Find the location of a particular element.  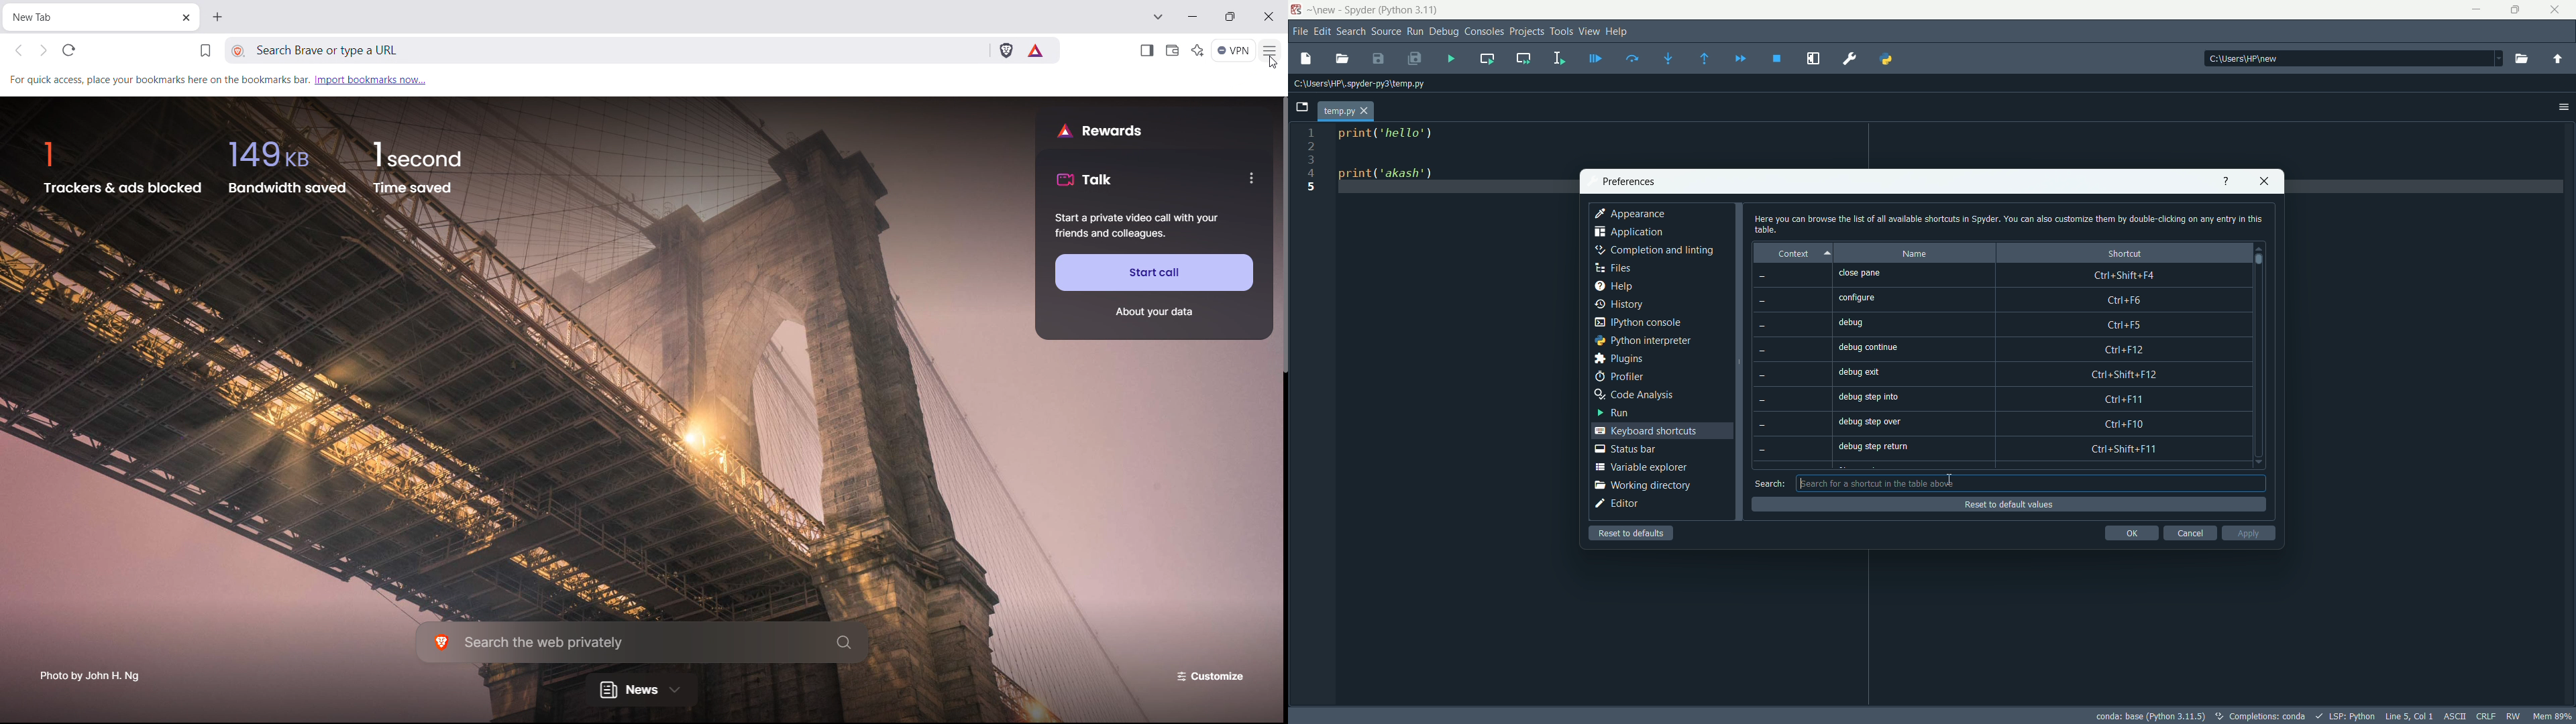

temp.py tab is located at coordinates (1344, 111).